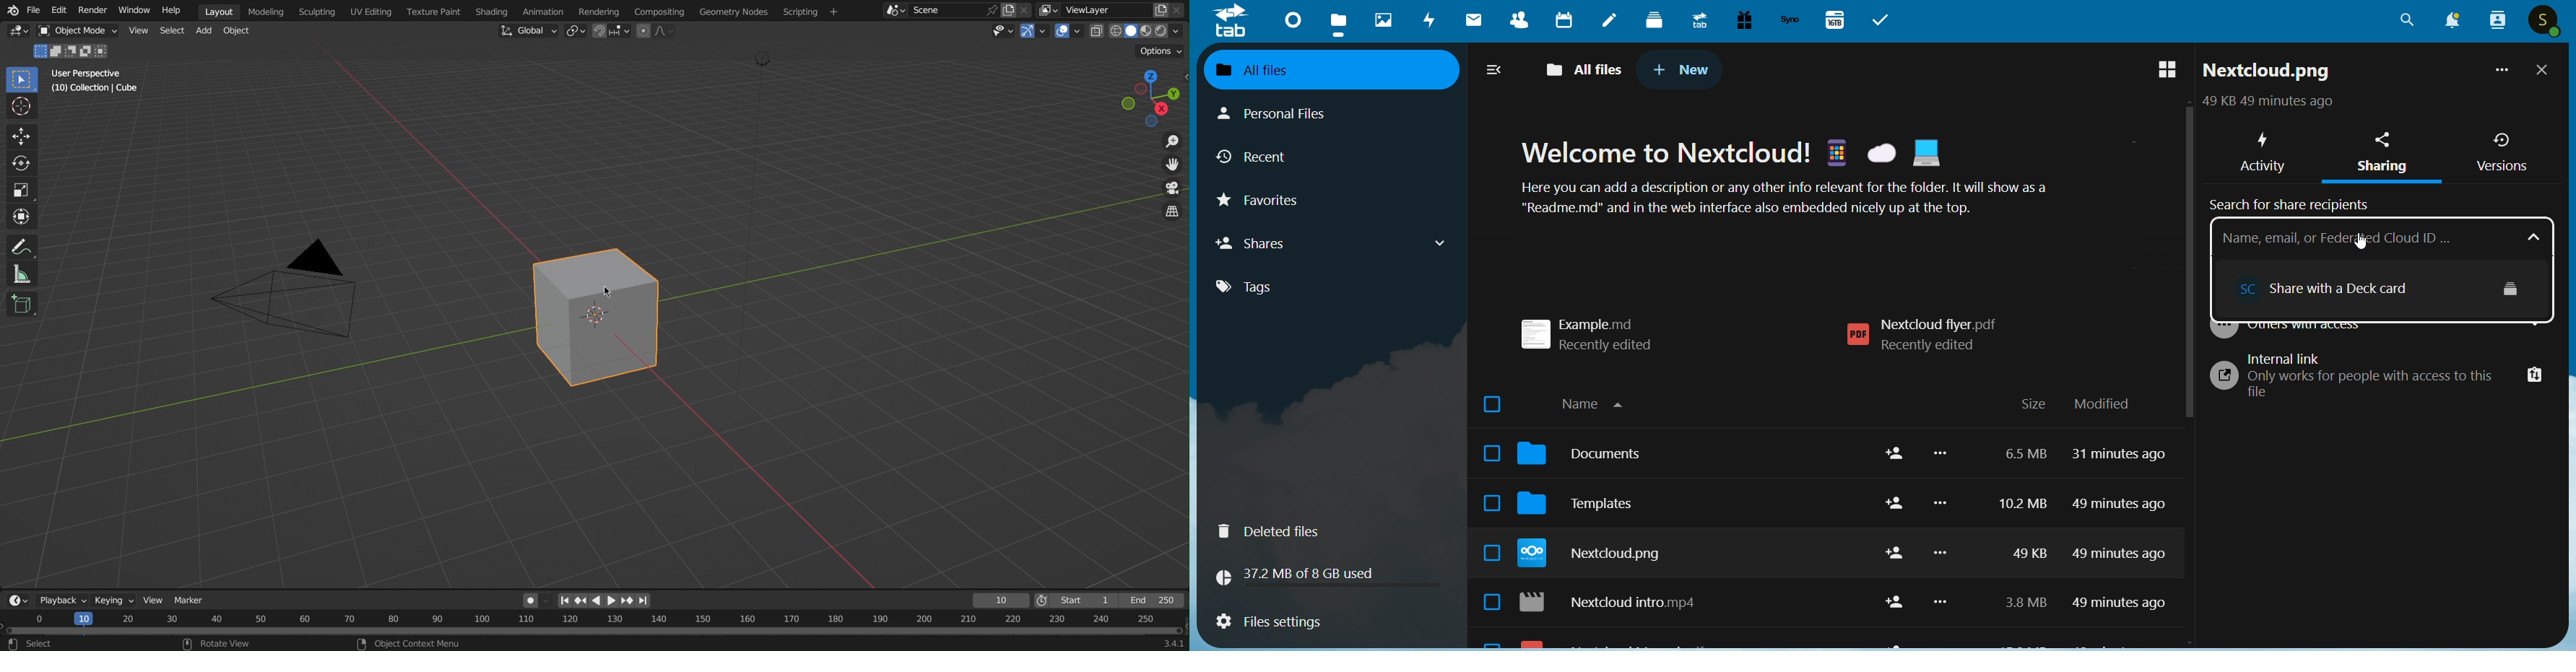 The width and height of the screenshot is (2576, 672). I want to click on Cube, so click(22, 306).